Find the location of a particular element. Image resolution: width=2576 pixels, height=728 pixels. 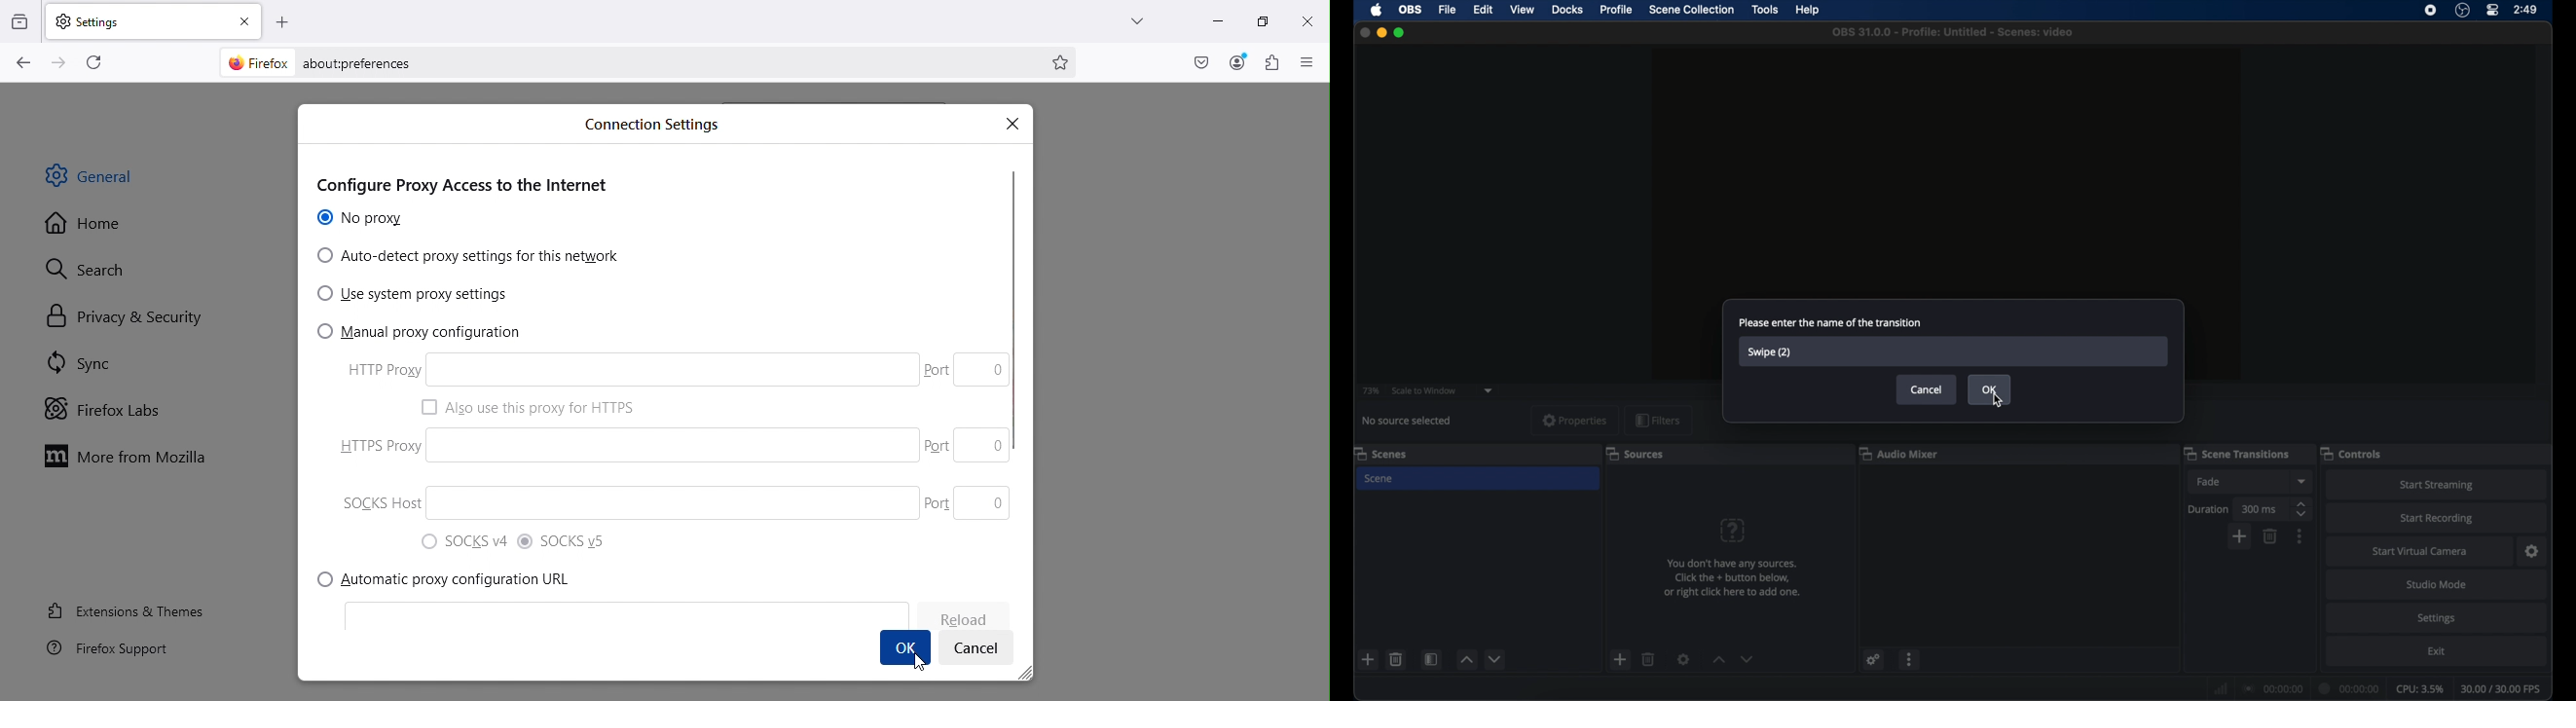

ok is located at coordinates (1991, 387).